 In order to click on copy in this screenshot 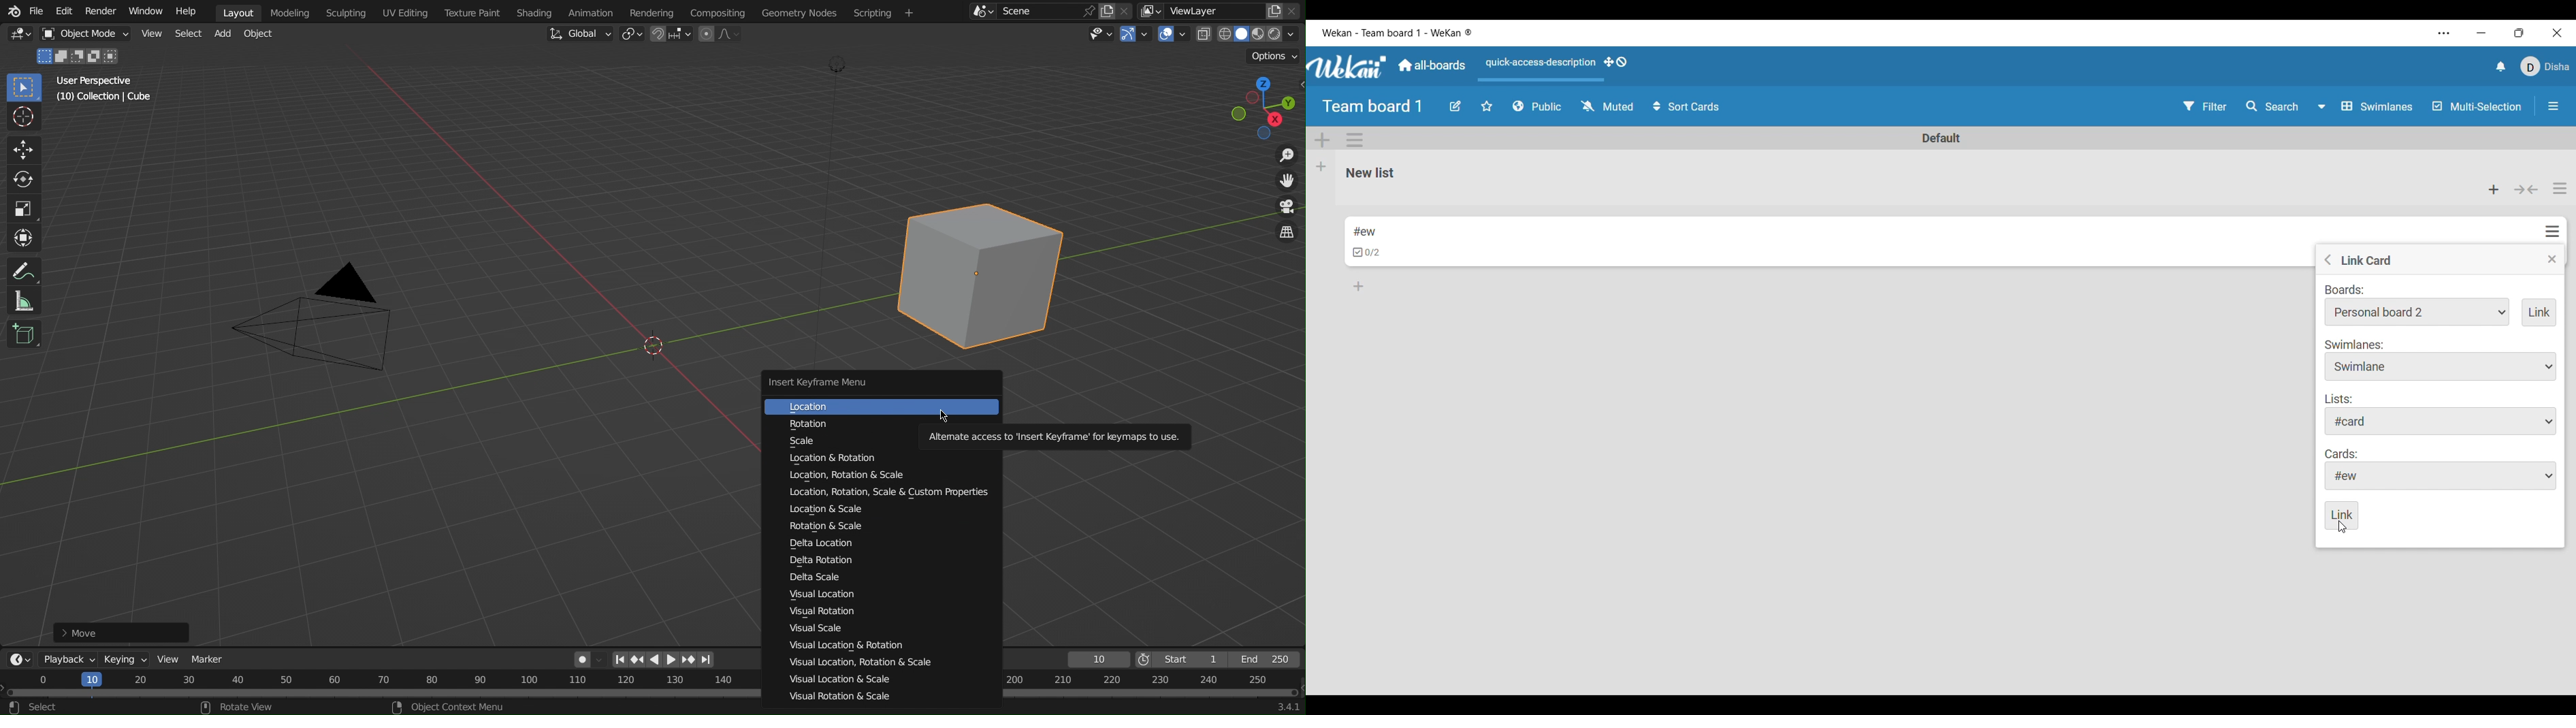, I will do `click(1111, 10)`.